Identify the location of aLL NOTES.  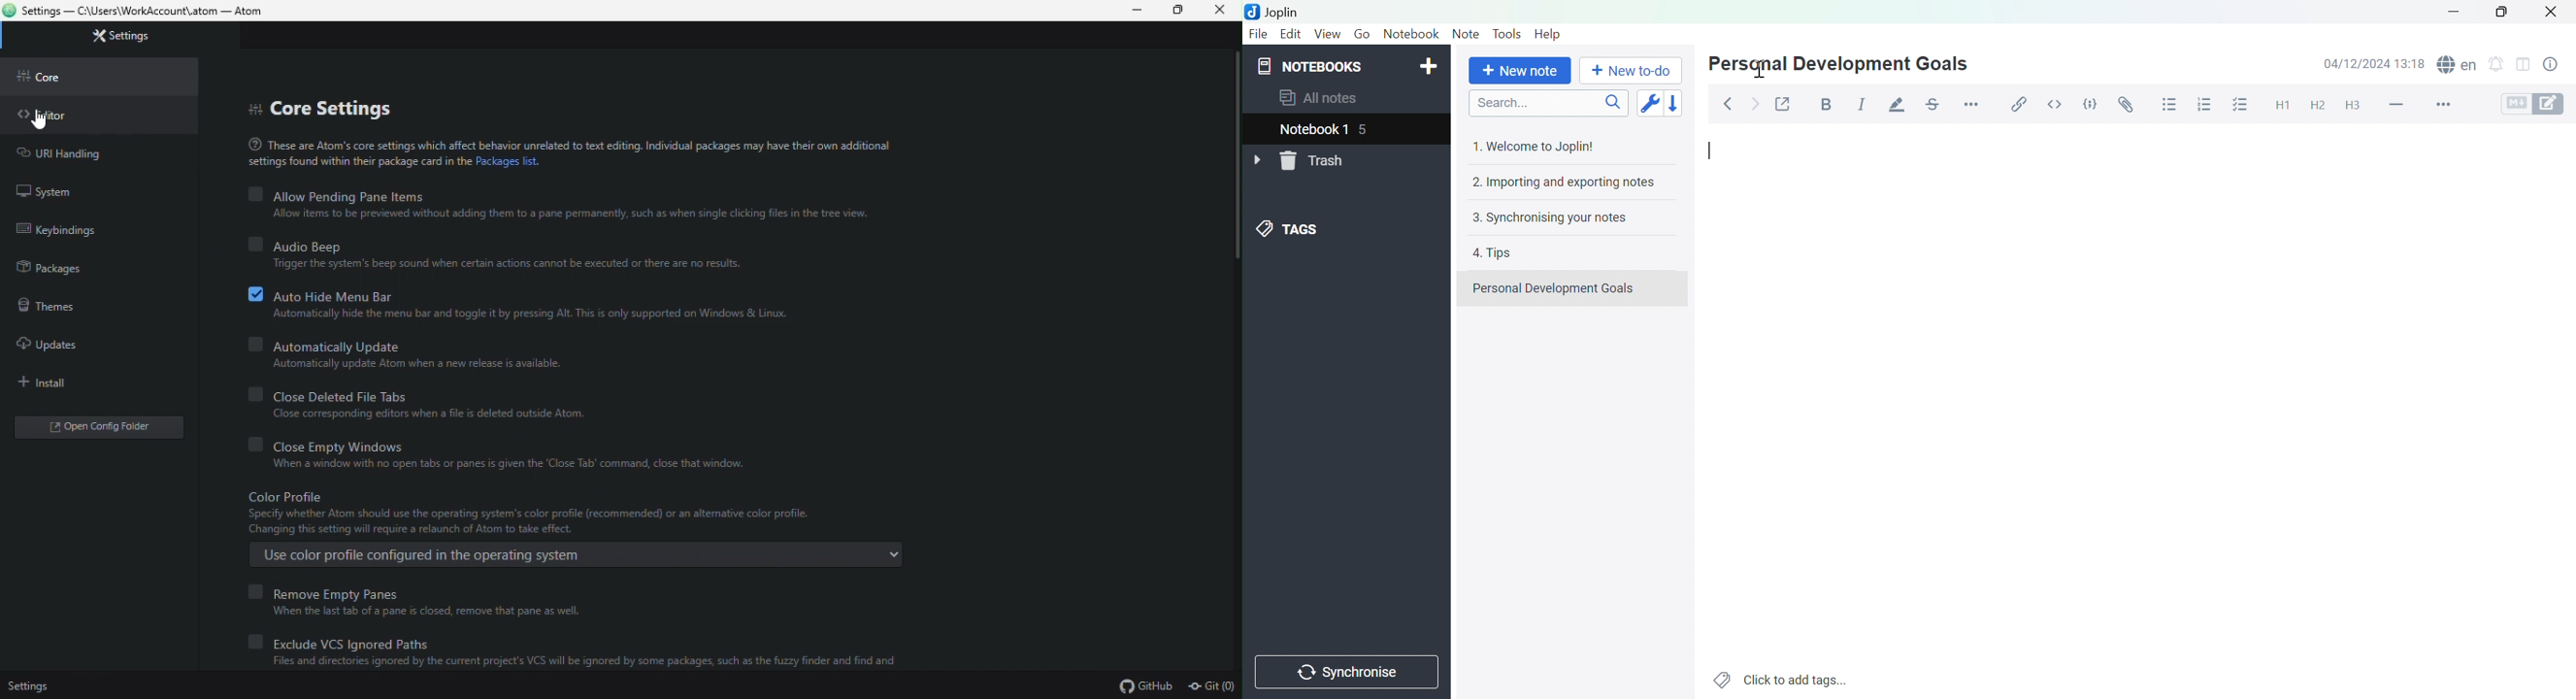
(1326, 99).